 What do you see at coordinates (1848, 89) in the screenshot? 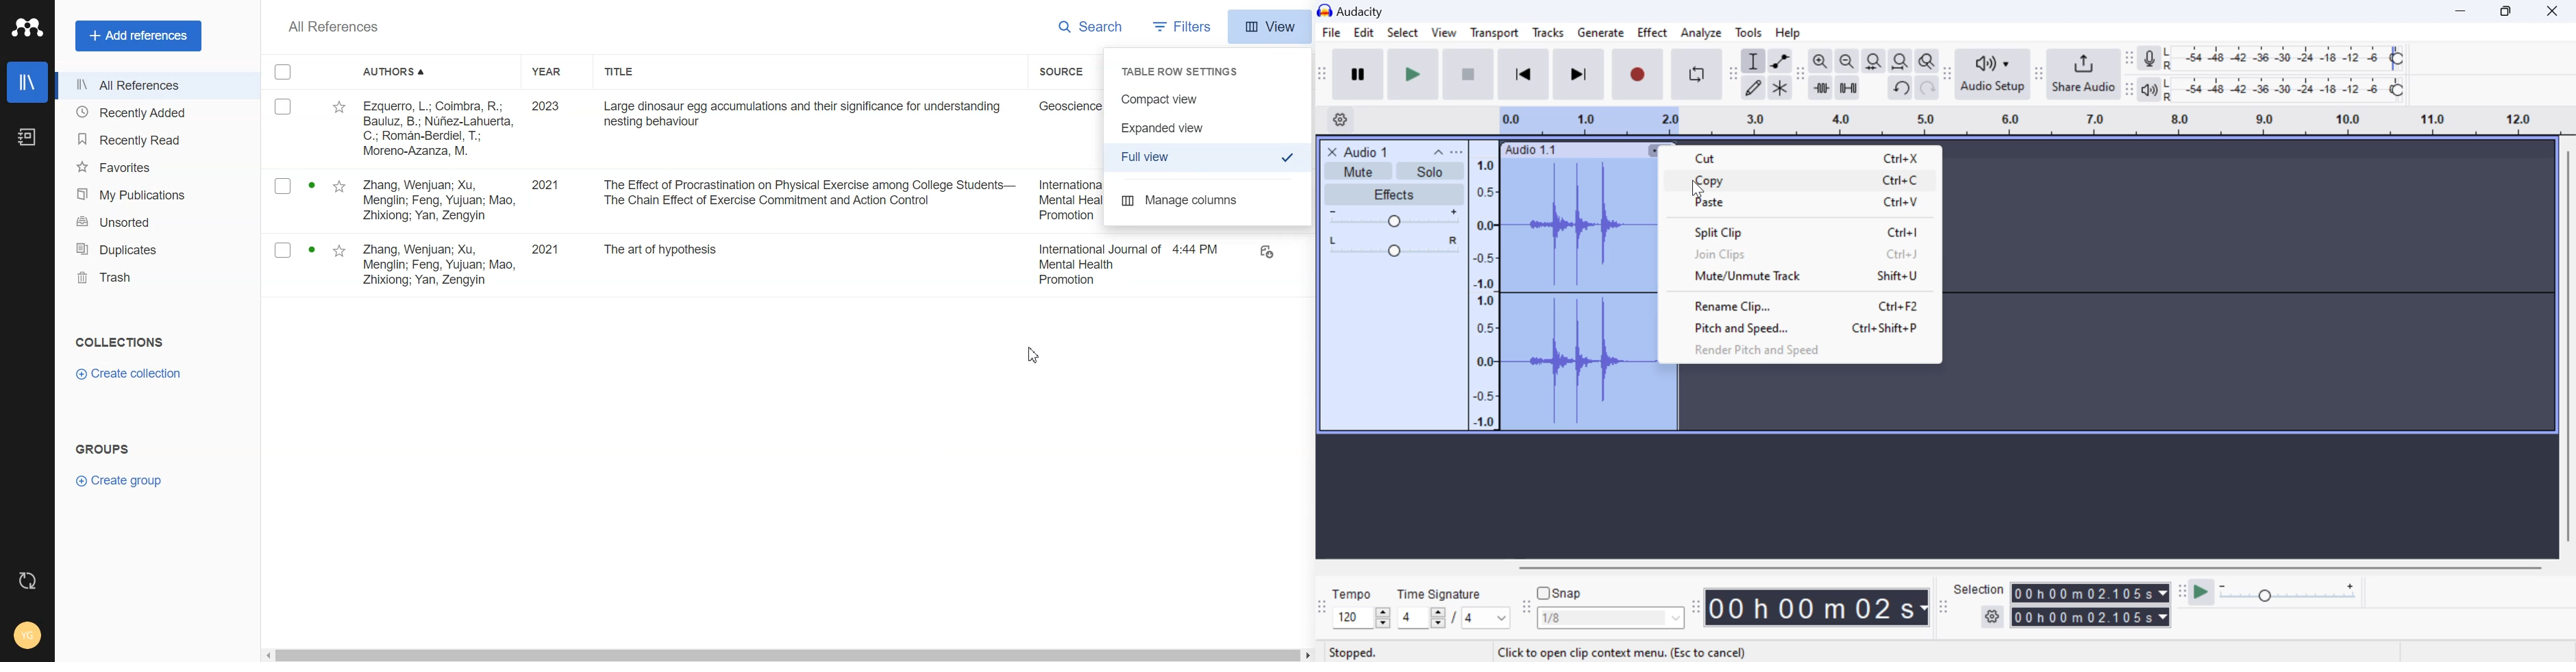
I see `silence audio selection` at bounding box center [1848, 89].